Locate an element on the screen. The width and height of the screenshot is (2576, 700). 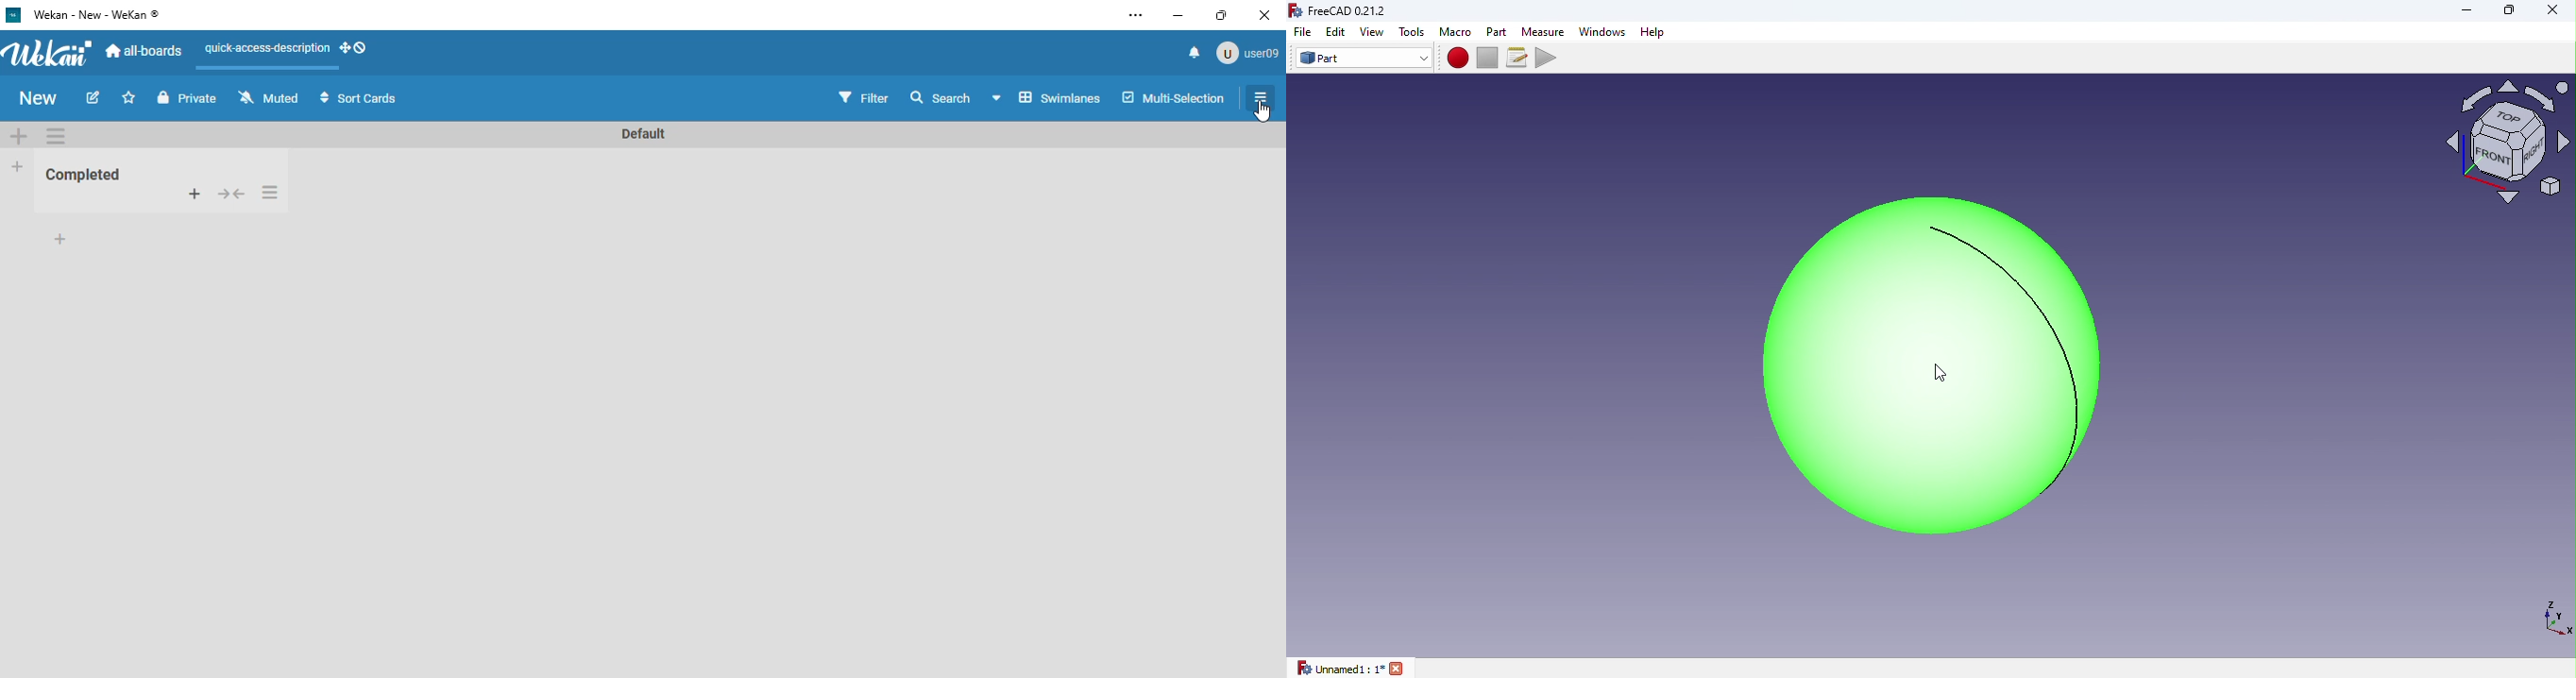
Maximize is located at coordinates (2509, 12).